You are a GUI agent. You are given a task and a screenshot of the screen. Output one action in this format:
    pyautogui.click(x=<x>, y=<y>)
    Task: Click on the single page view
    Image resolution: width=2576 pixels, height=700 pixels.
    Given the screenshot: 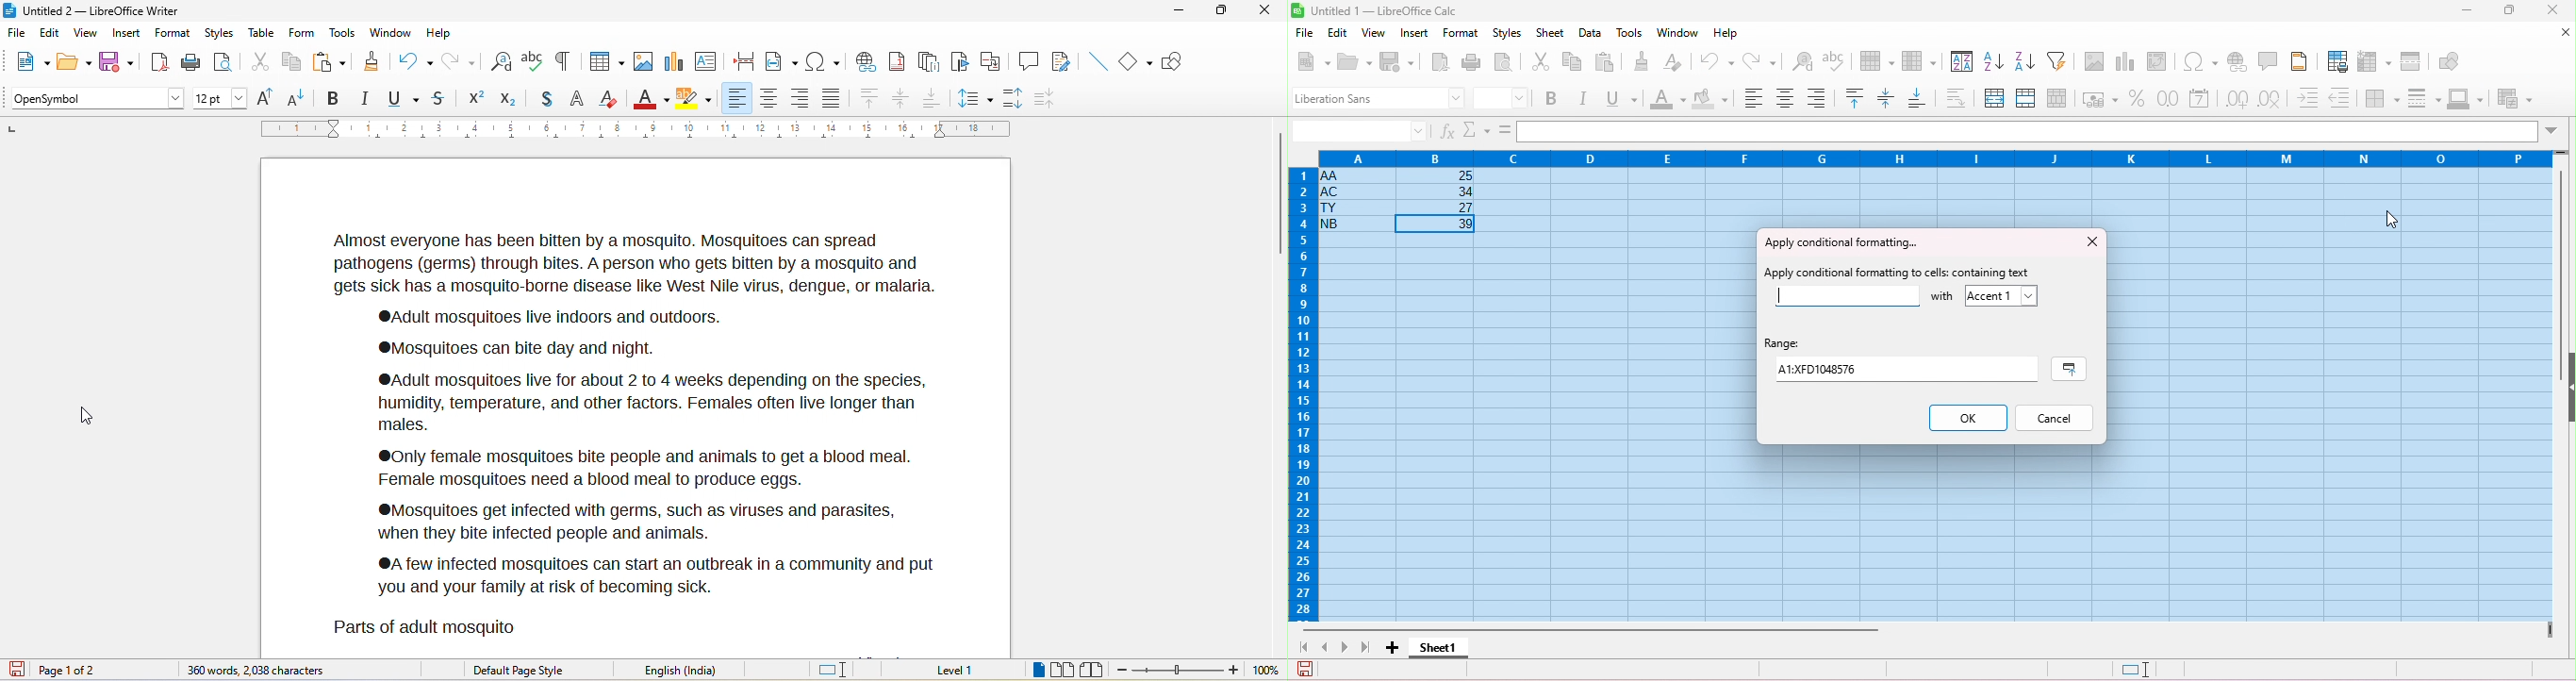 What is the action you would take?
    pyautogui.click(x=1038, y=670)
    